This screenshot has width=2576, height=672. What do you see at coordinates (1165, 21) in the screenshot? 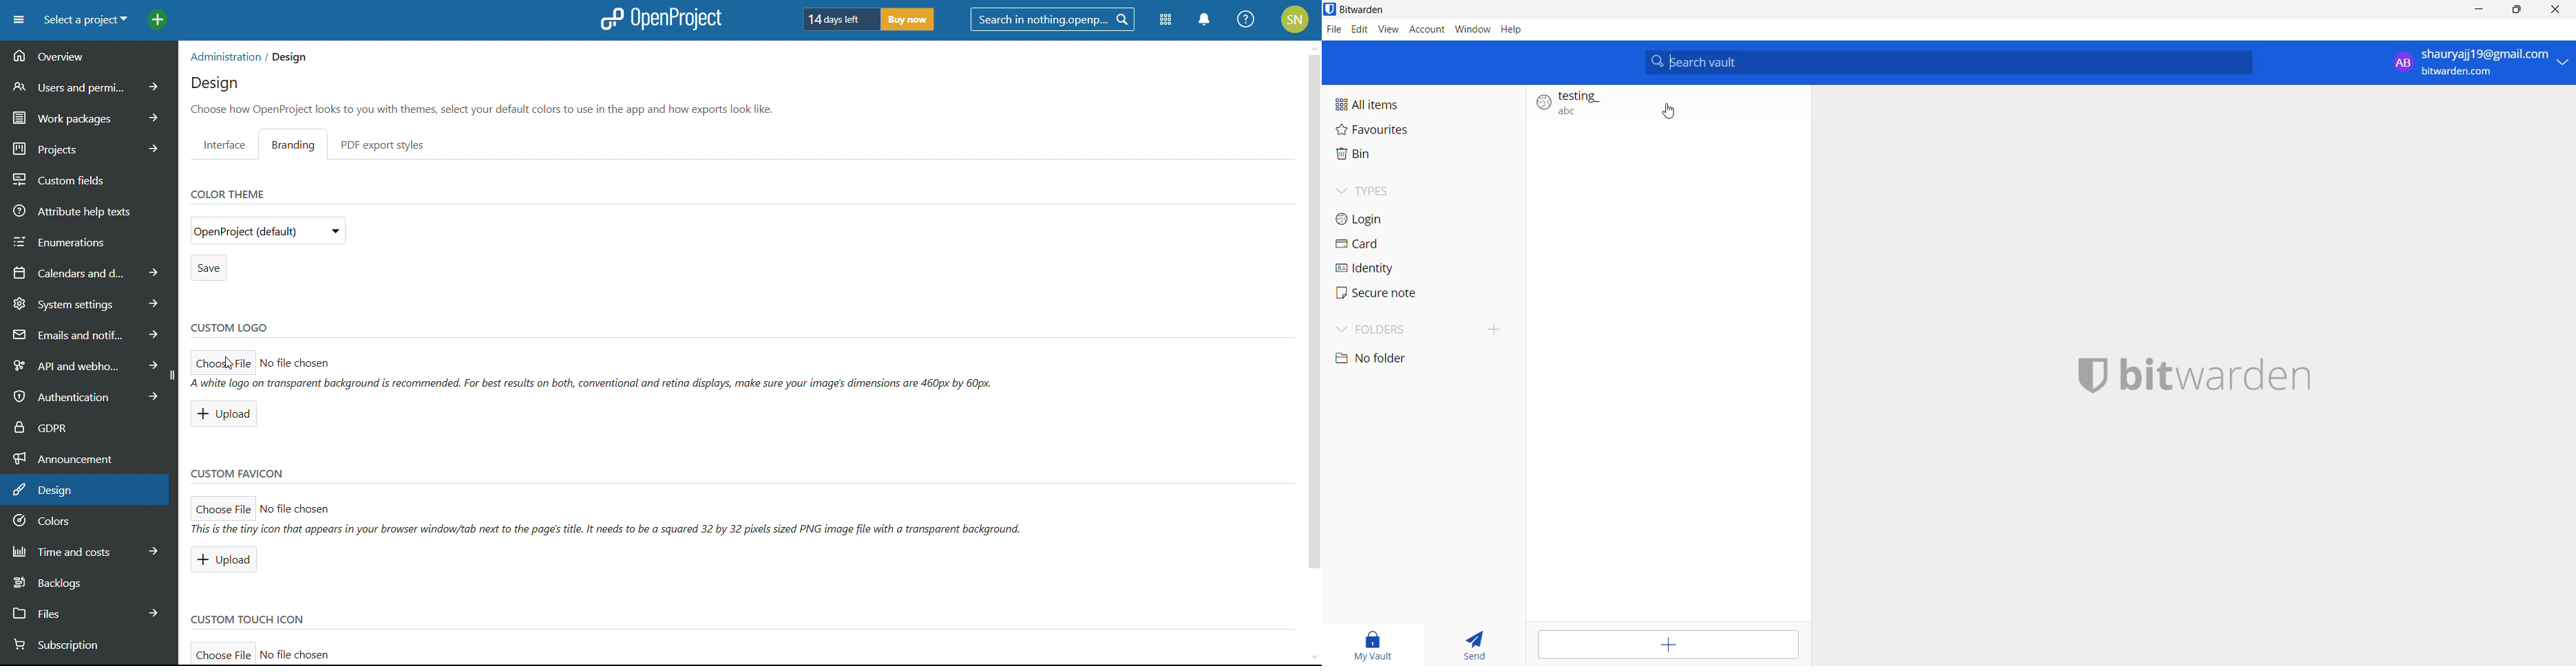
I see `modules` at bounding box center [1165, 21].